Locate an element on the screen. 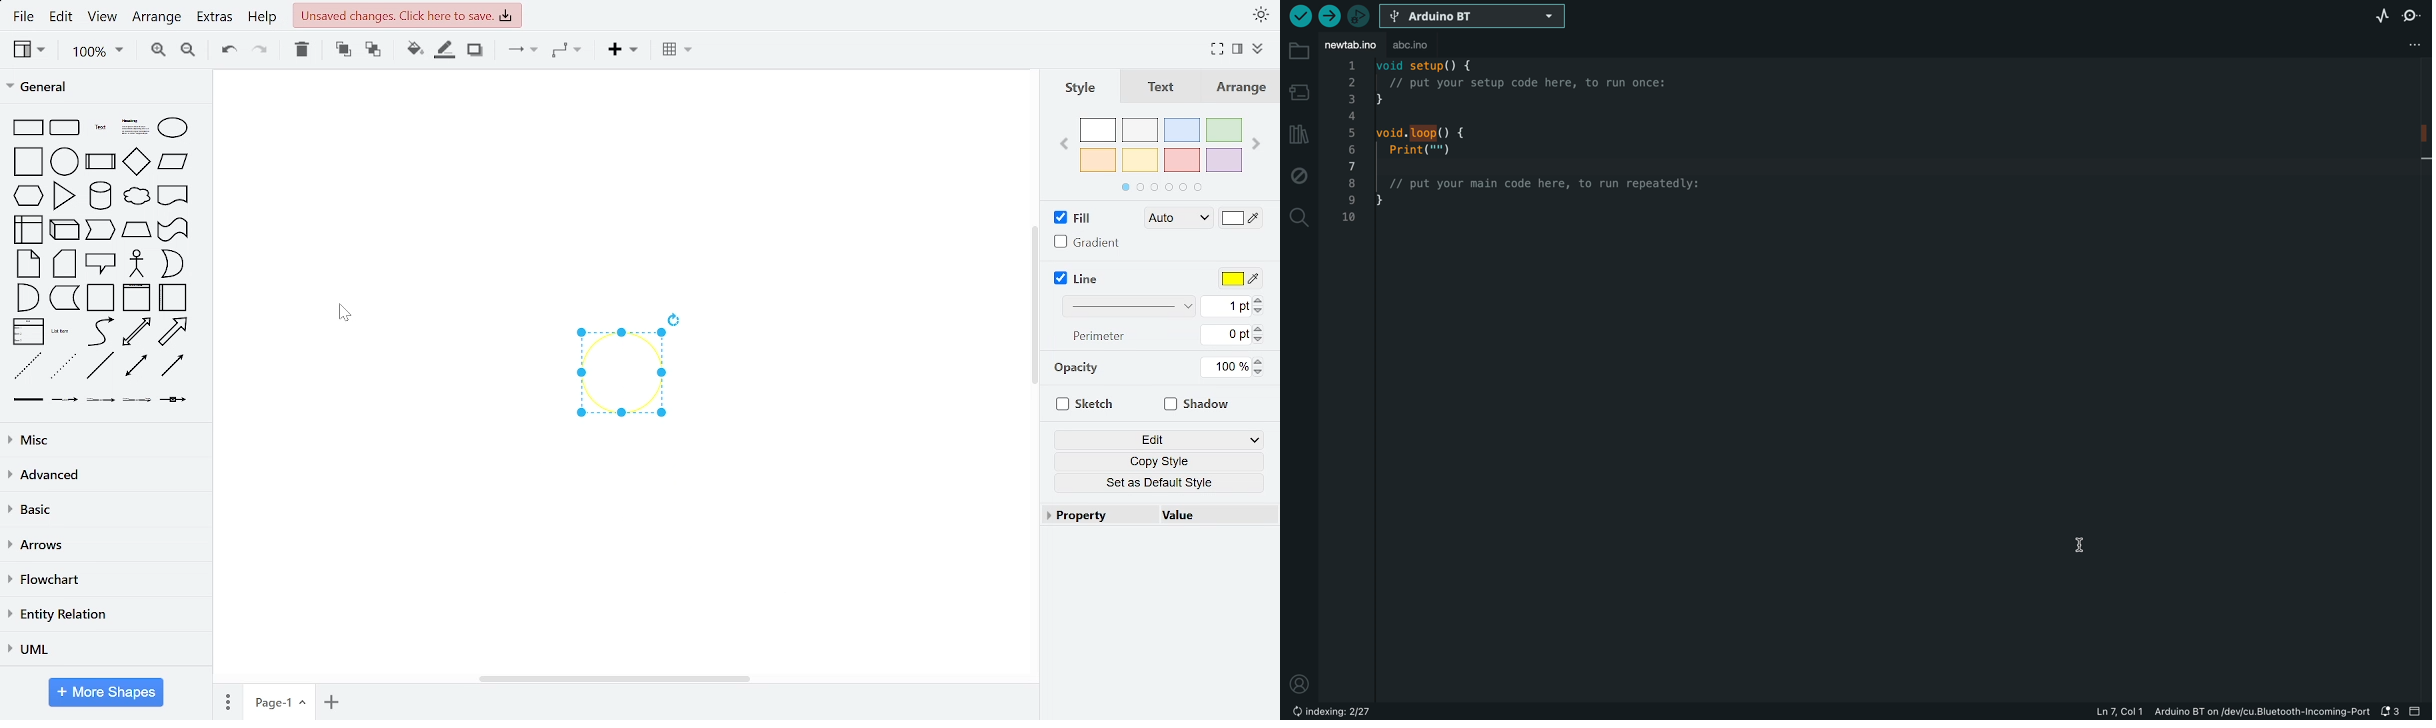 The width and height of the screenshot is (2436, 728). basic is located at coordinates (103, 509).